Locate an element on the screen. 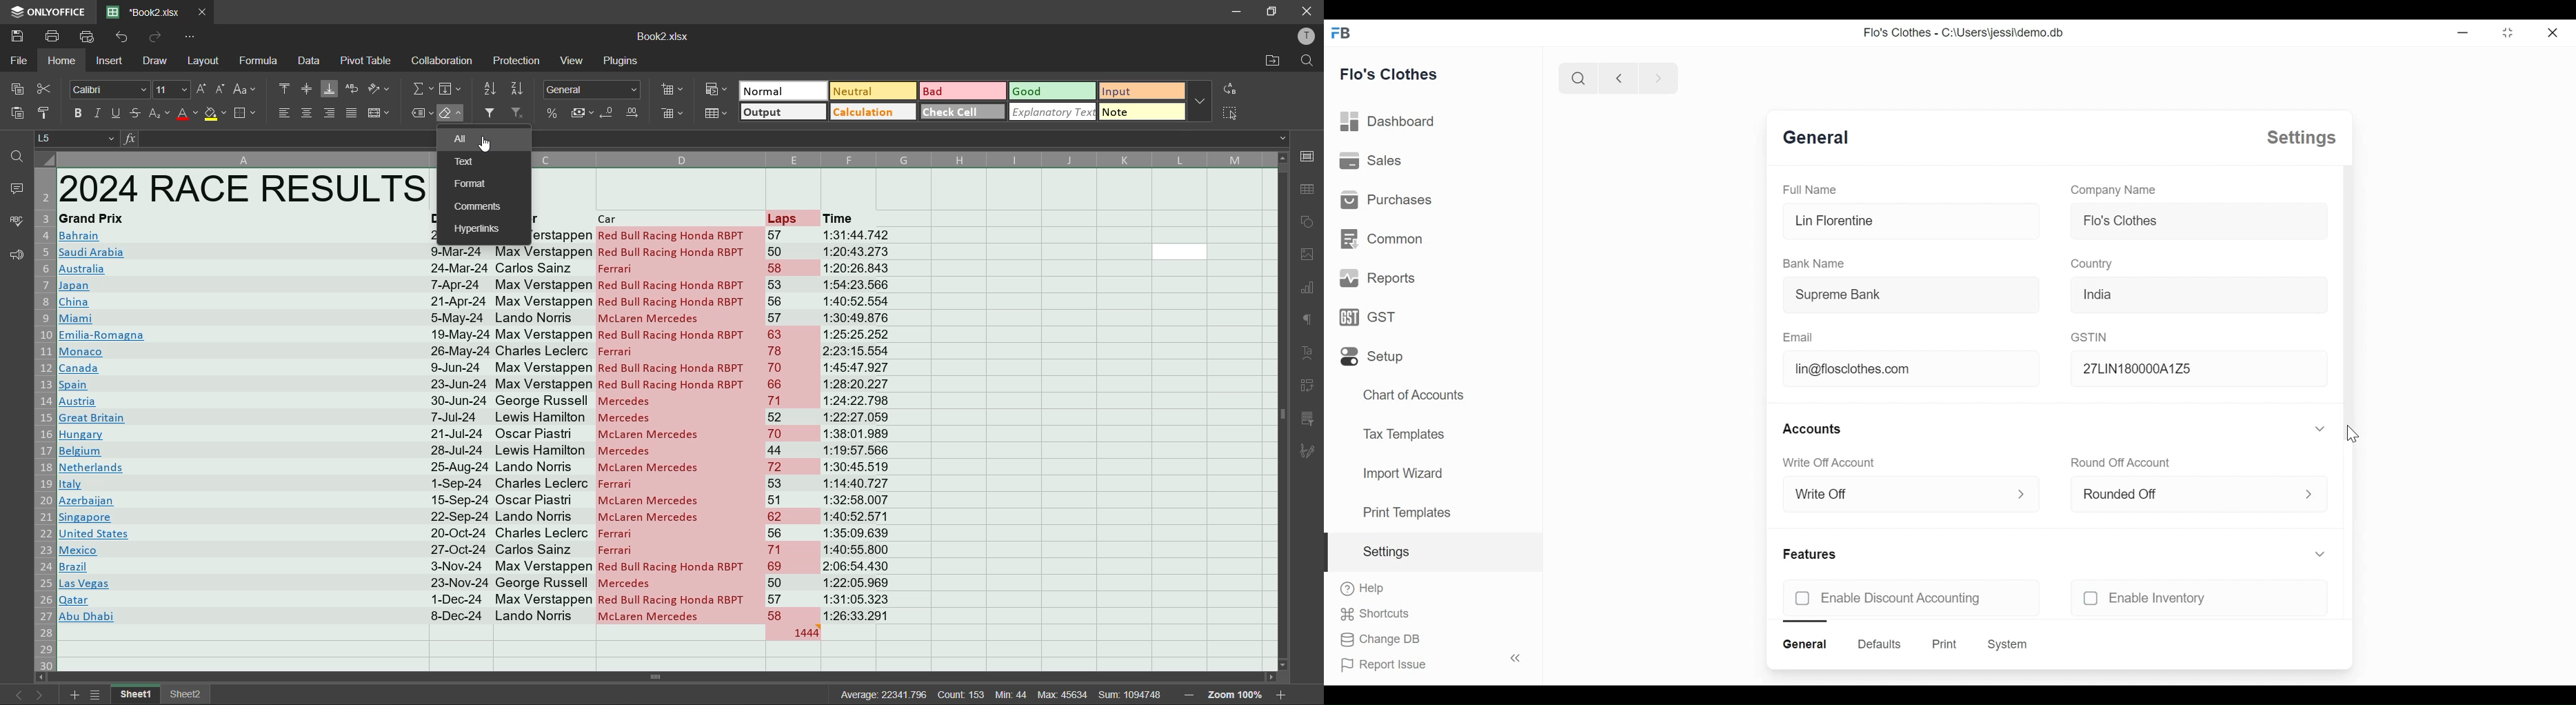 This screenshot has width=2576, height=728. find is located at coordinates (1309, 61).